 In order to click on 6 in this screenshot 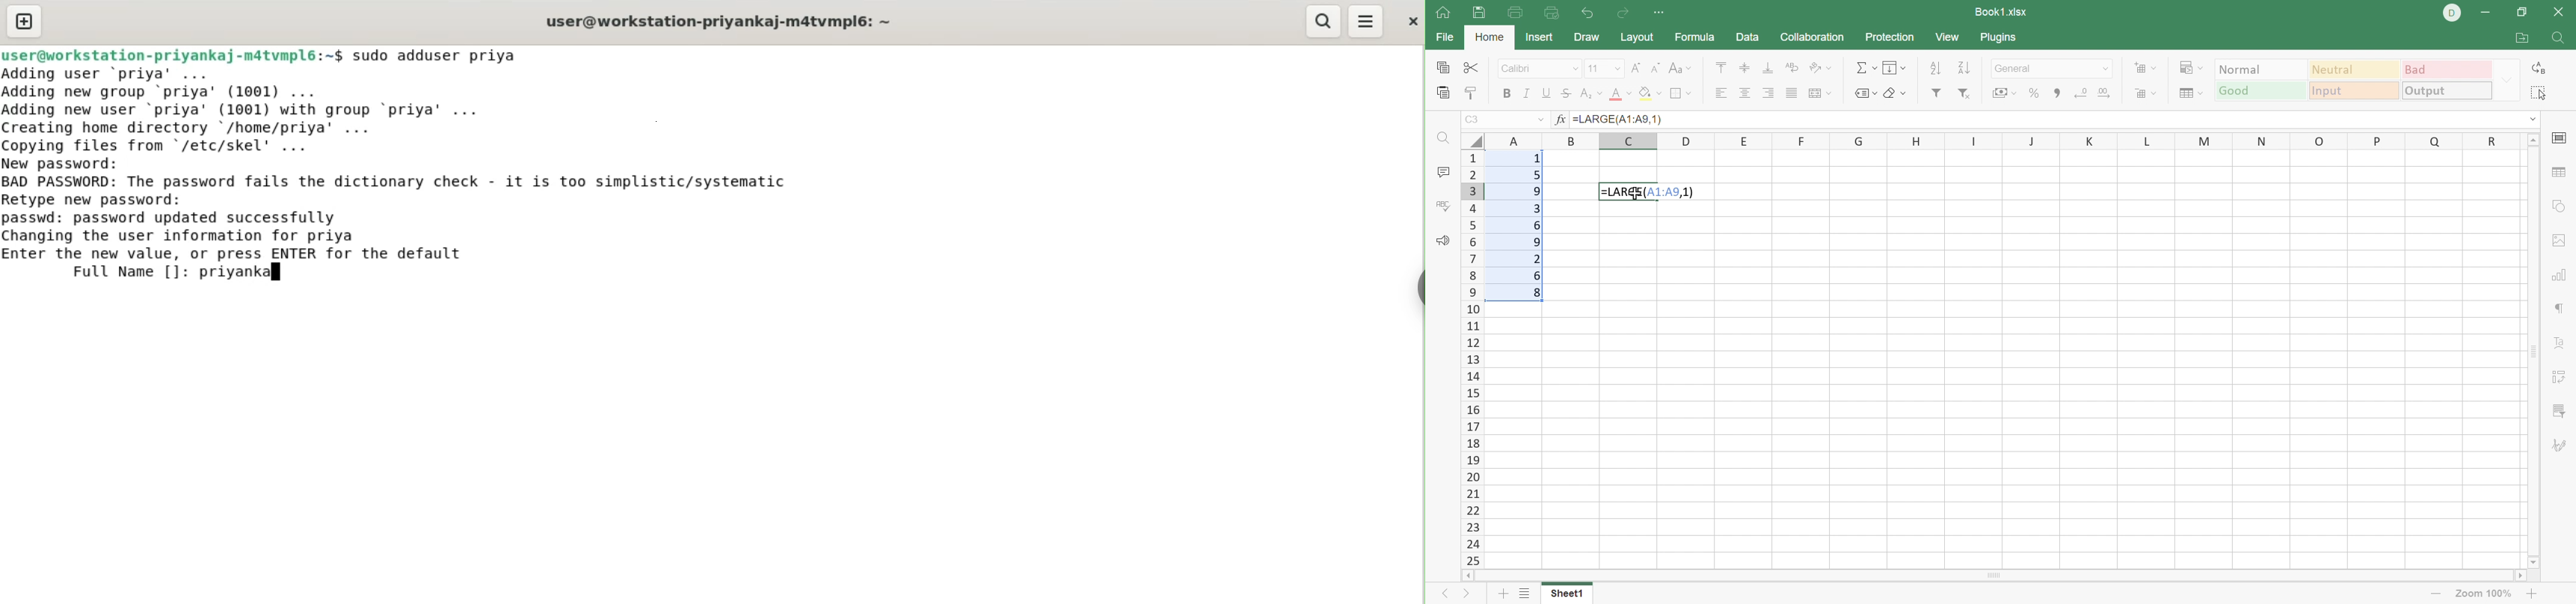, I will do `click(1538, 275)`.